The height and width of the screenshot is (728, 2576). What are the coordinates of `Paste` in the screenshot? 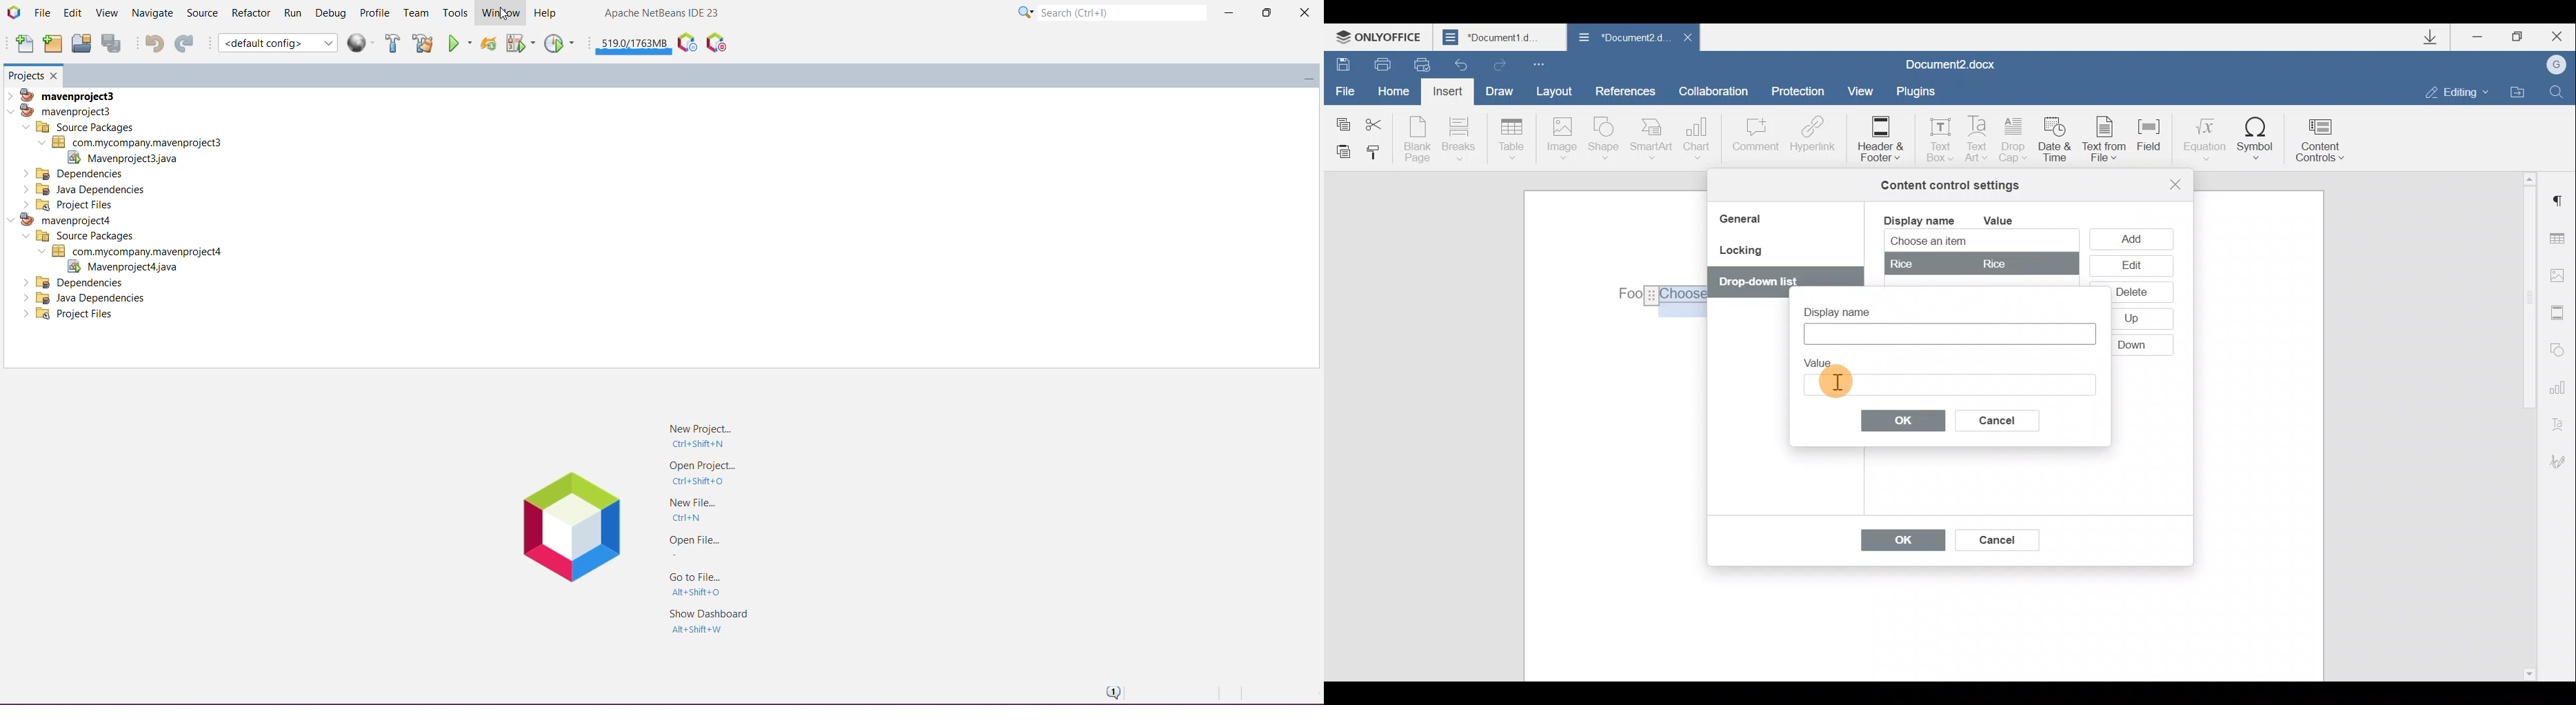 It's located at (1338, 151).